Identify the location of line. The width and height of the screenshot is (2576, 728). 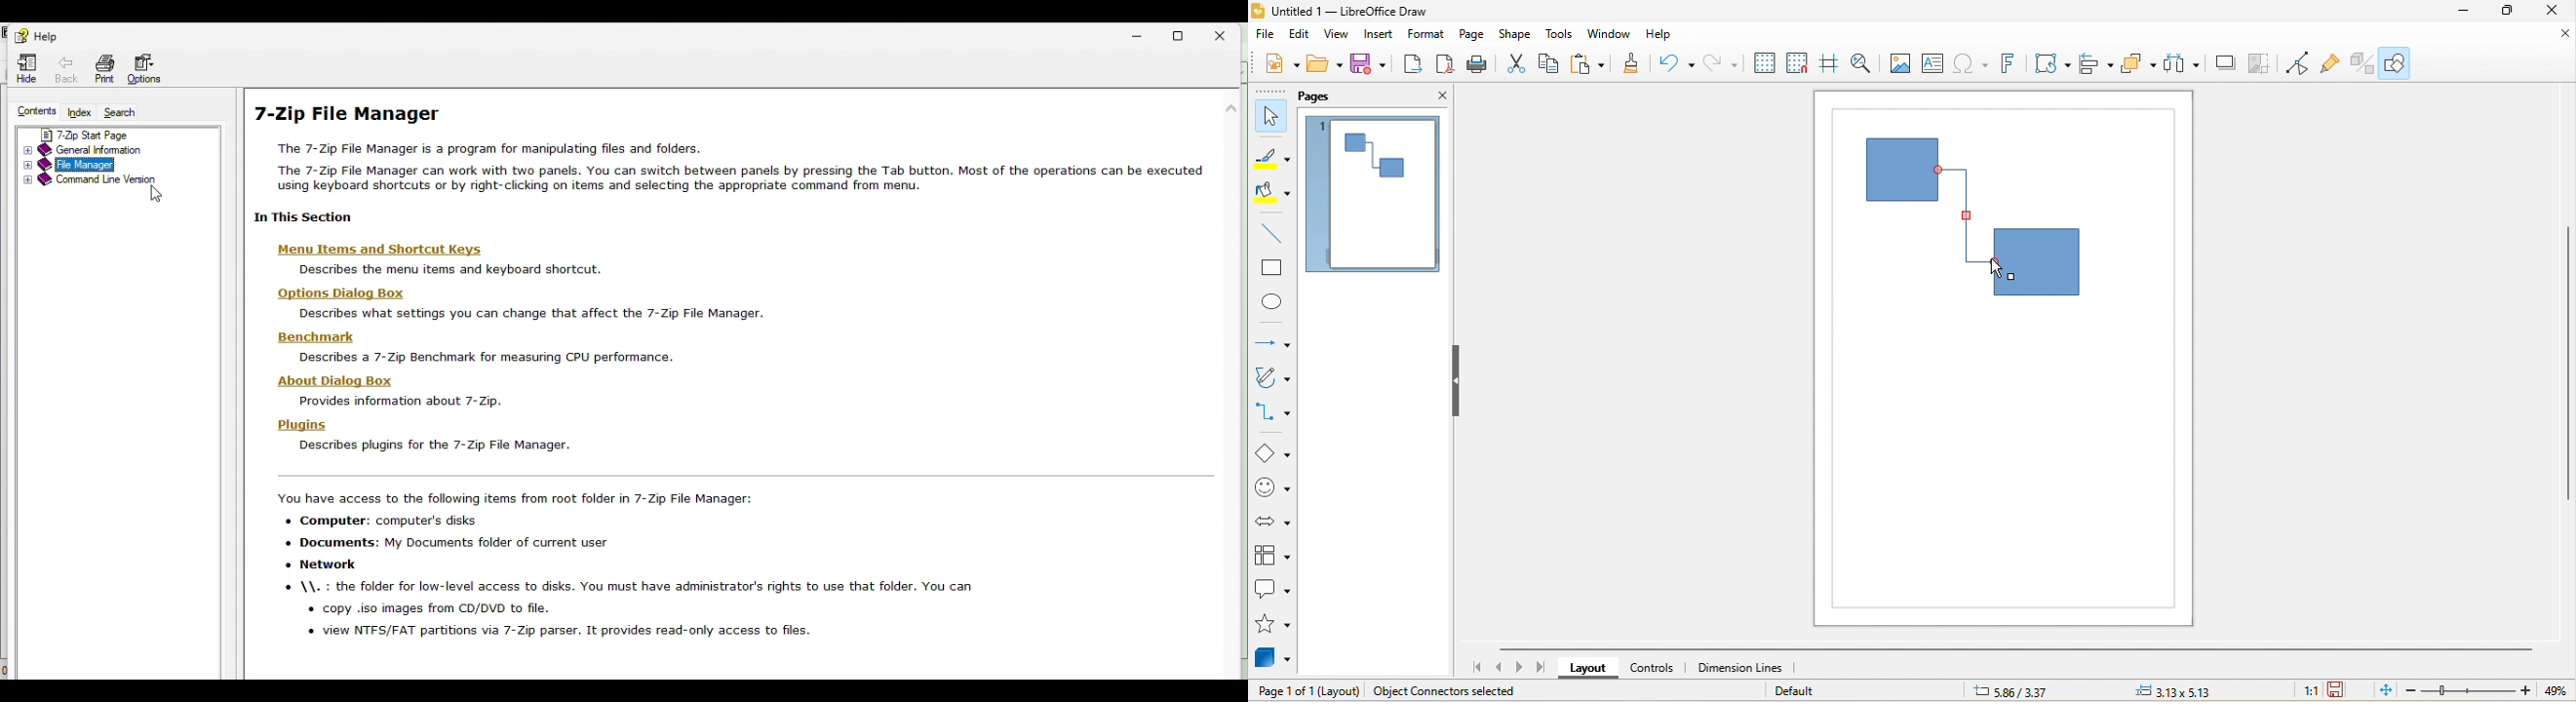
(1271, 233).